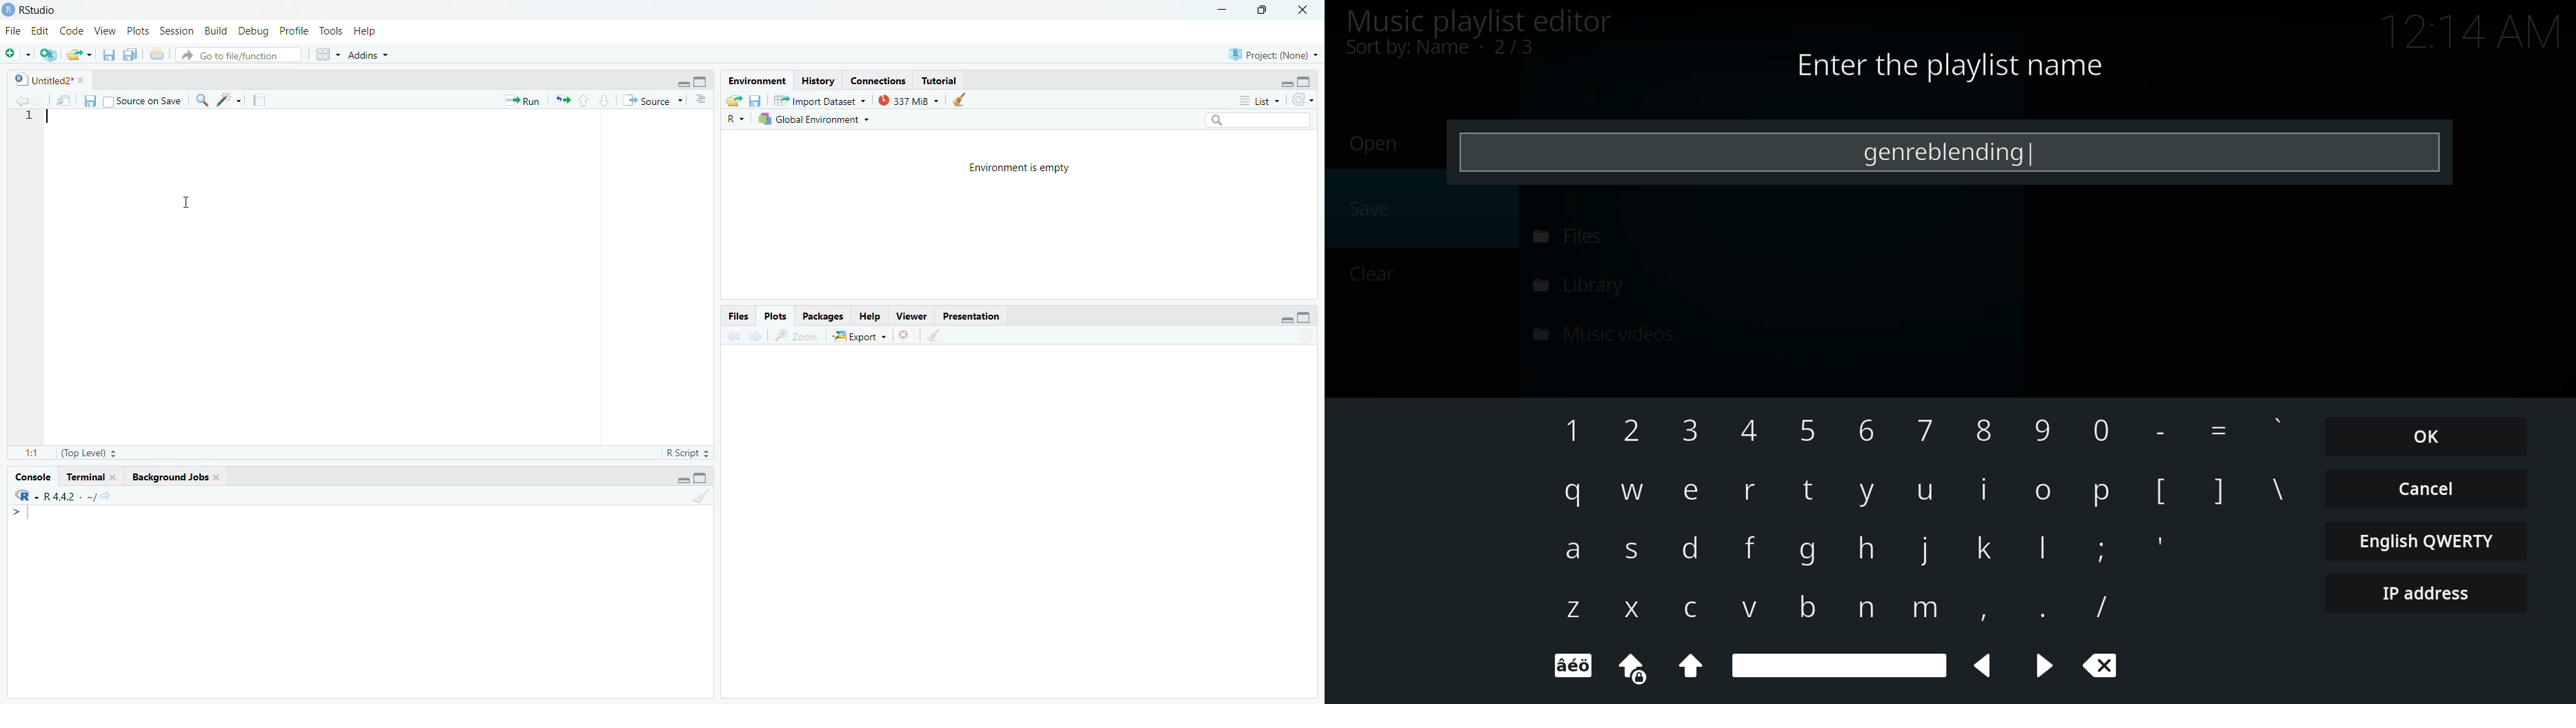 The height and width of the screenshot is (728, 2576). Describe the element at coordinates (702, 477) in the screenshot. I see `hide console` at that location.